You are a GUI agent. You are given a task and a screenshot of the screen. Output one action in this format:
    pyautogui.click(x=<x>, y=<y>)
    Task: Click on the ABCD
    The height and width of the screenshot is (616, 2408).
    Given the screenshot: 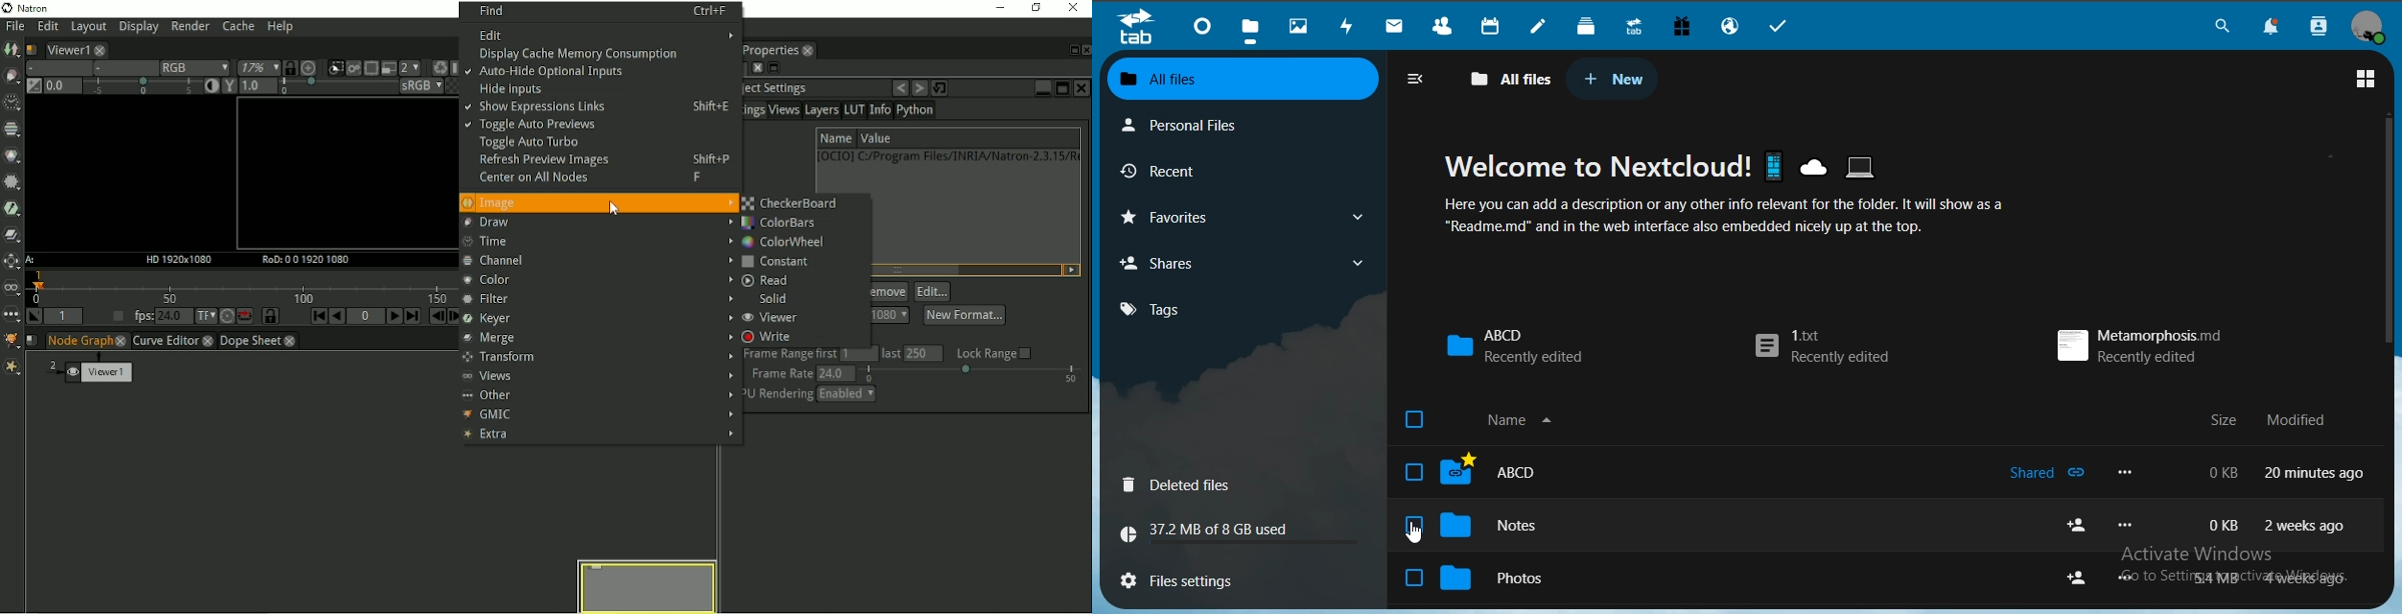 What is the action you would take?
    pyautogui.click(x=1557, y=475)
    